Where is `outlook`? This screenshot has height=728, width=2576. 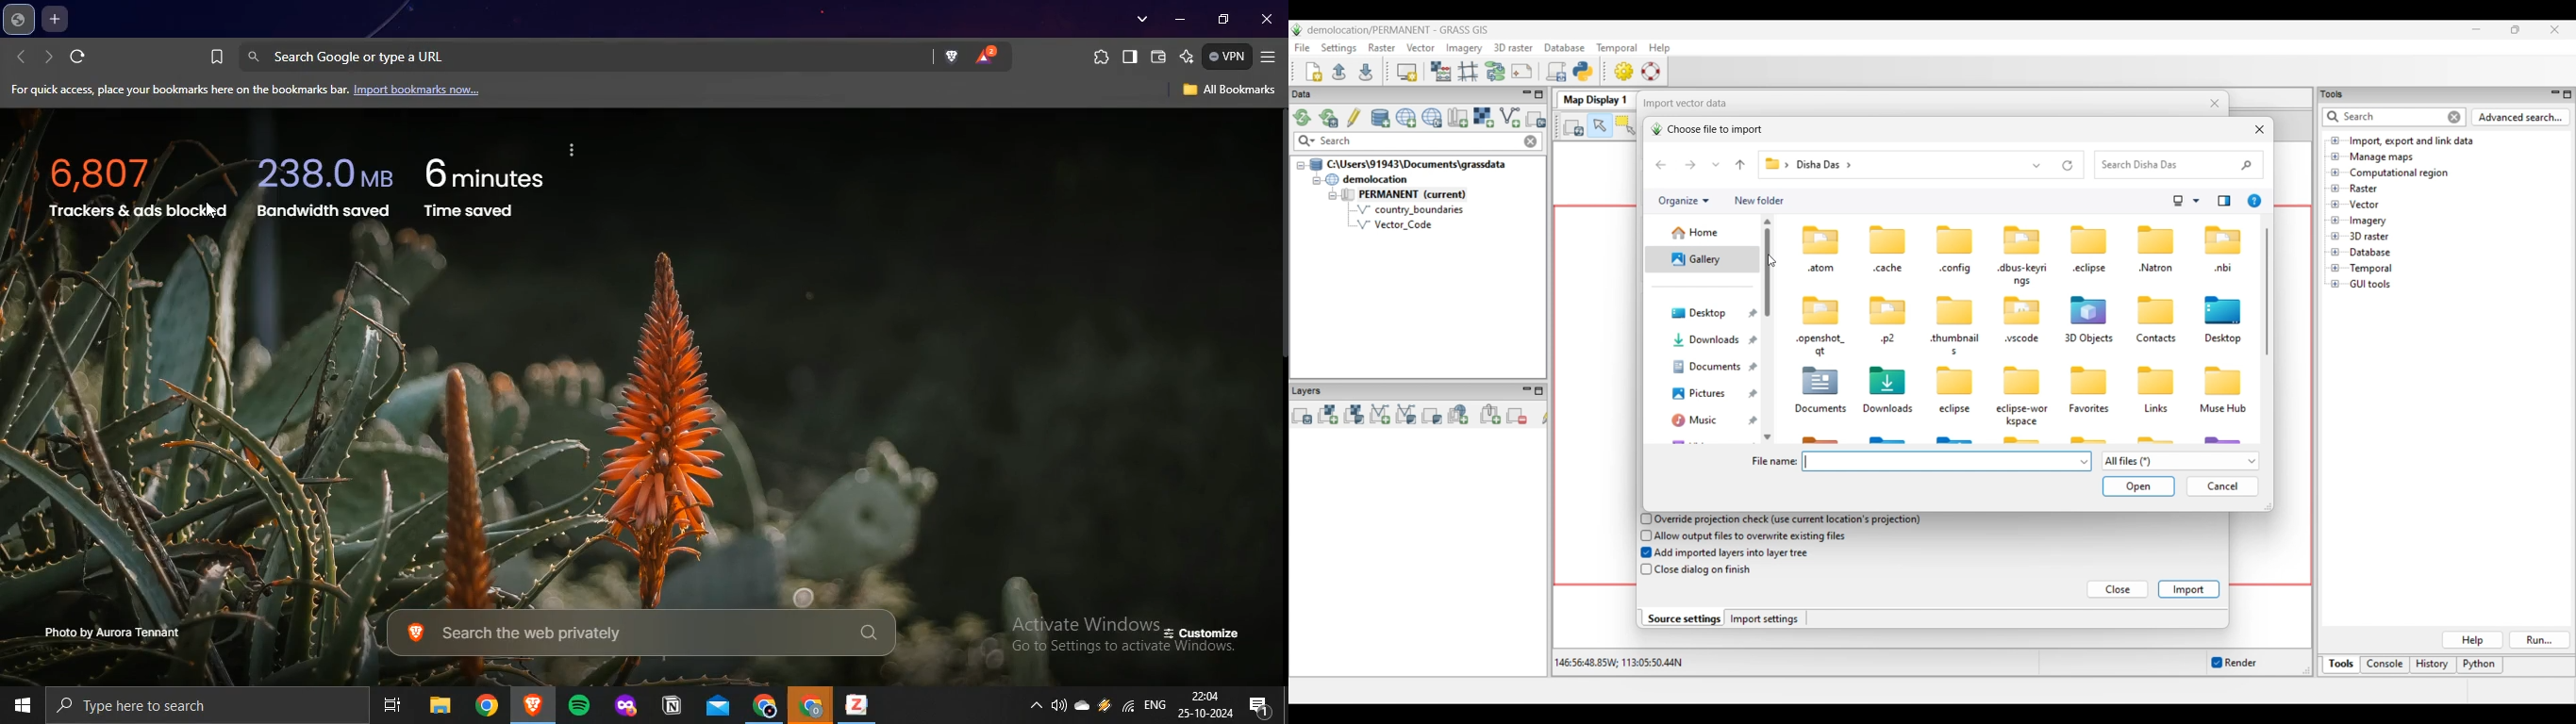
outlook is located at coordinates (719, 706).